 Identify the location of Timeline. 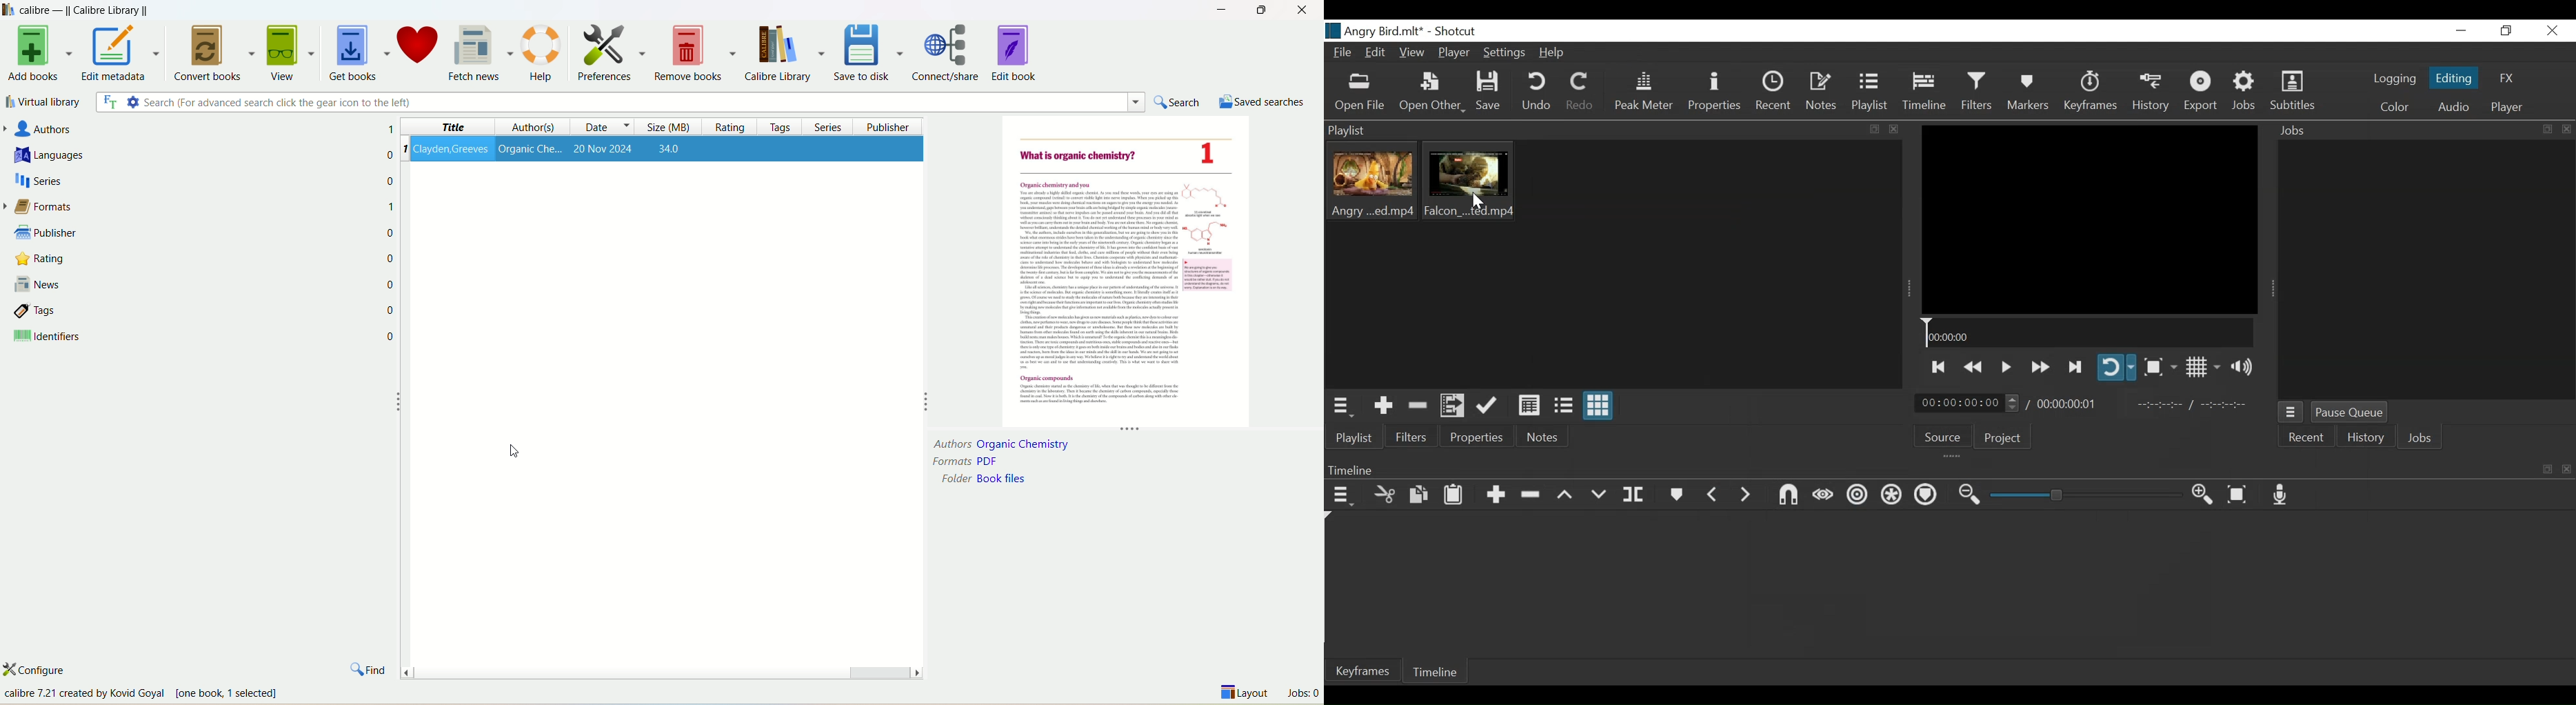
(2086, 334).